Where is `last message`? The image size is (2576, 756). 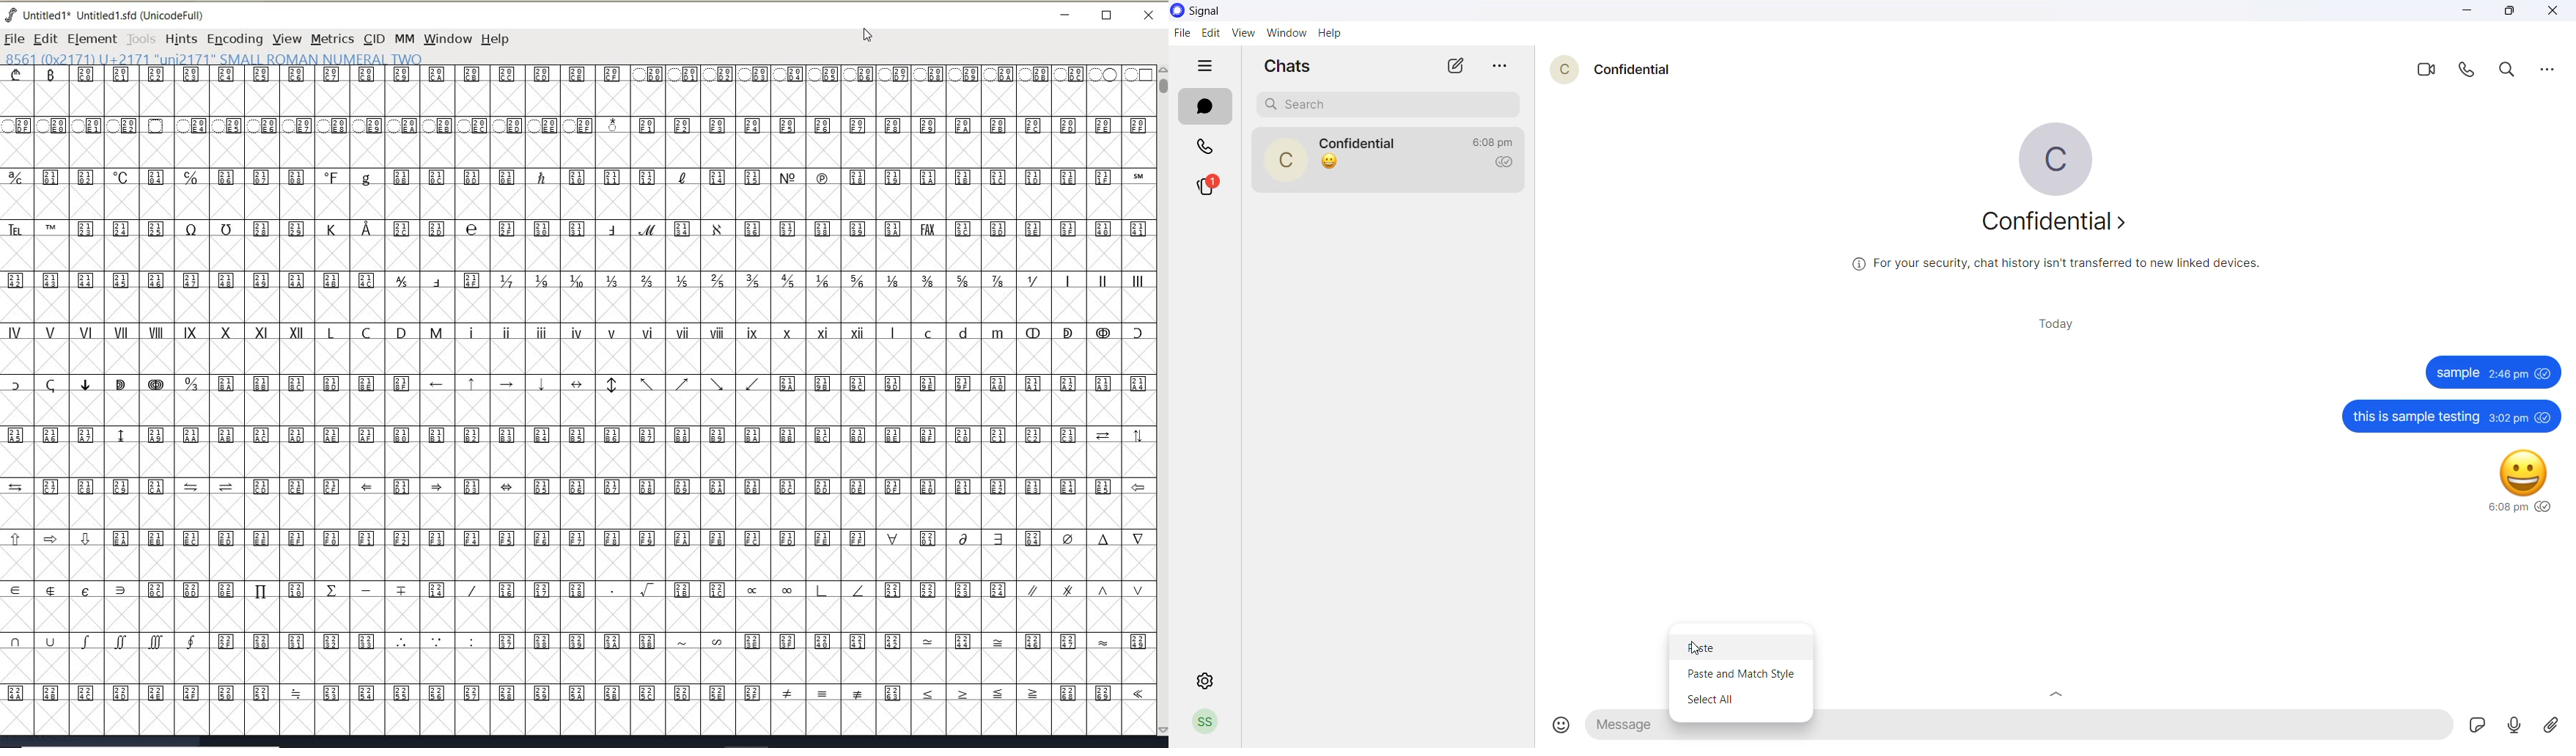 last message is located at coordinates (1330, 161).